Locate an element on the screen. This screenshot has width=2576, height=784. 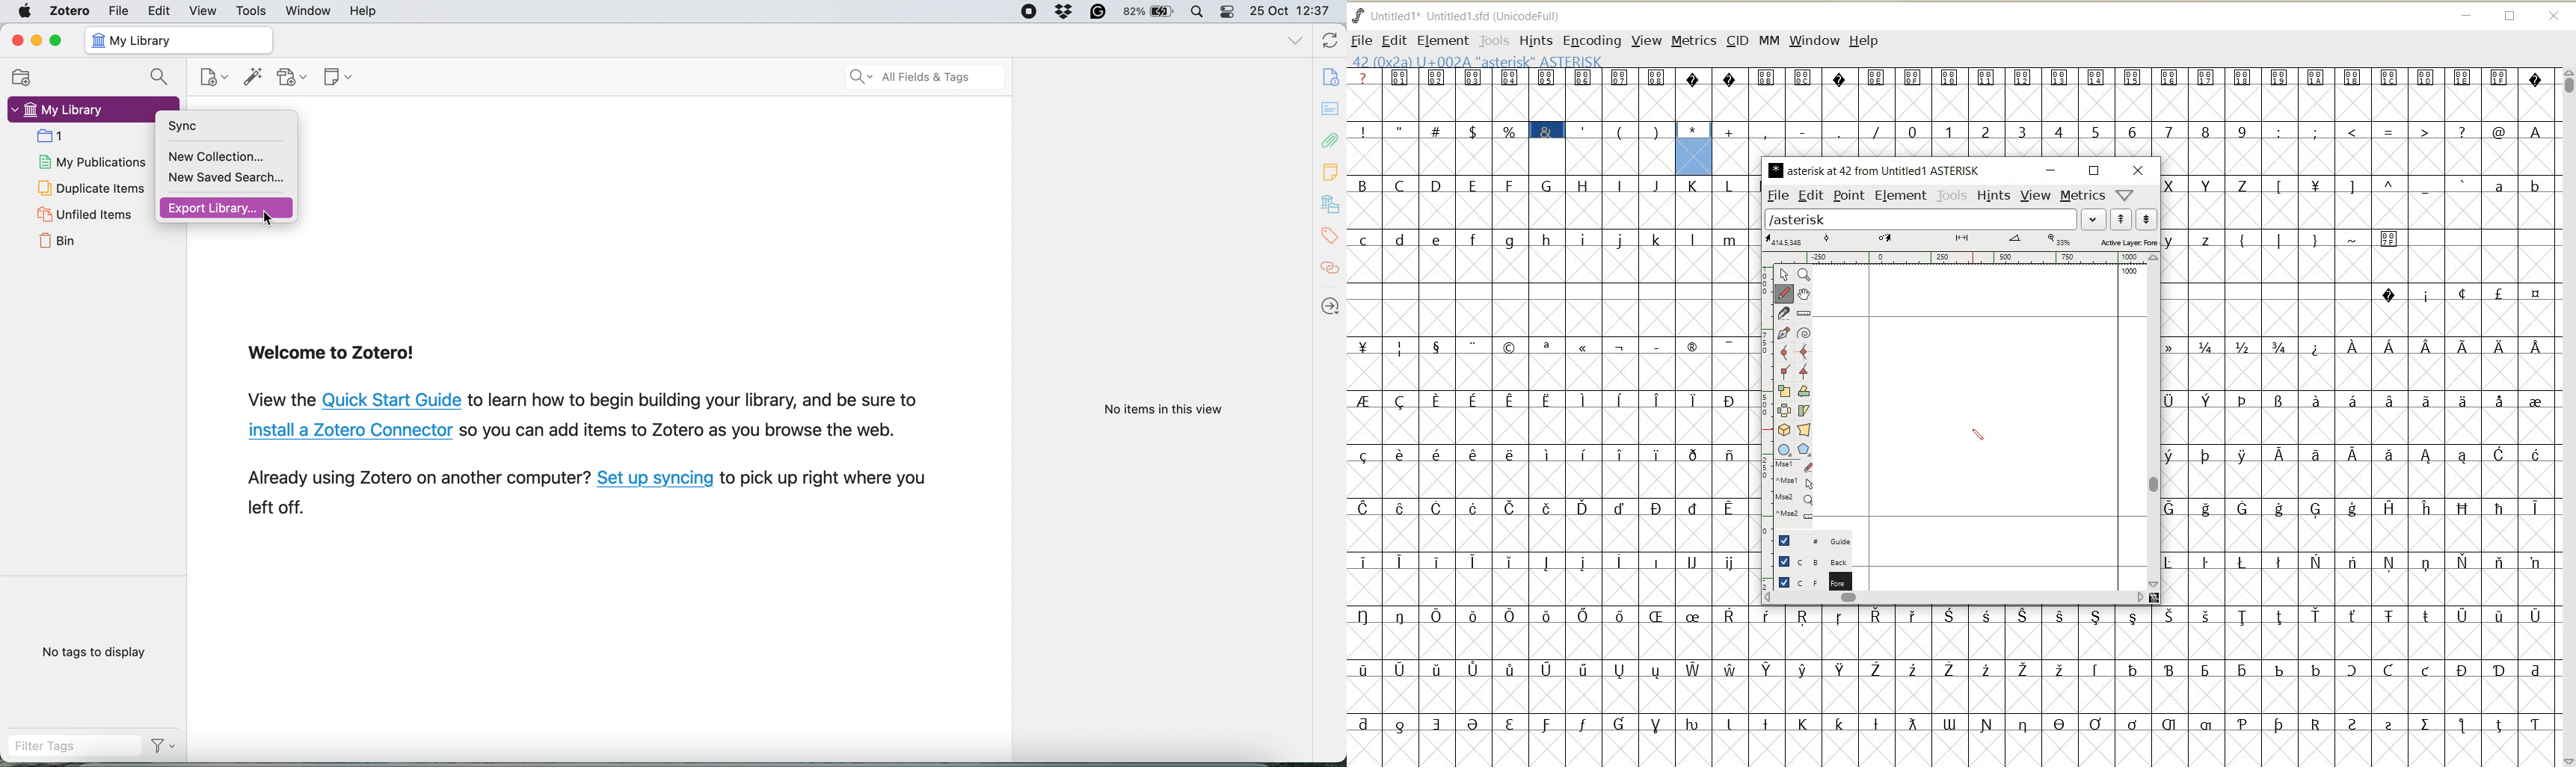
window is located at coordinates (311, 11).